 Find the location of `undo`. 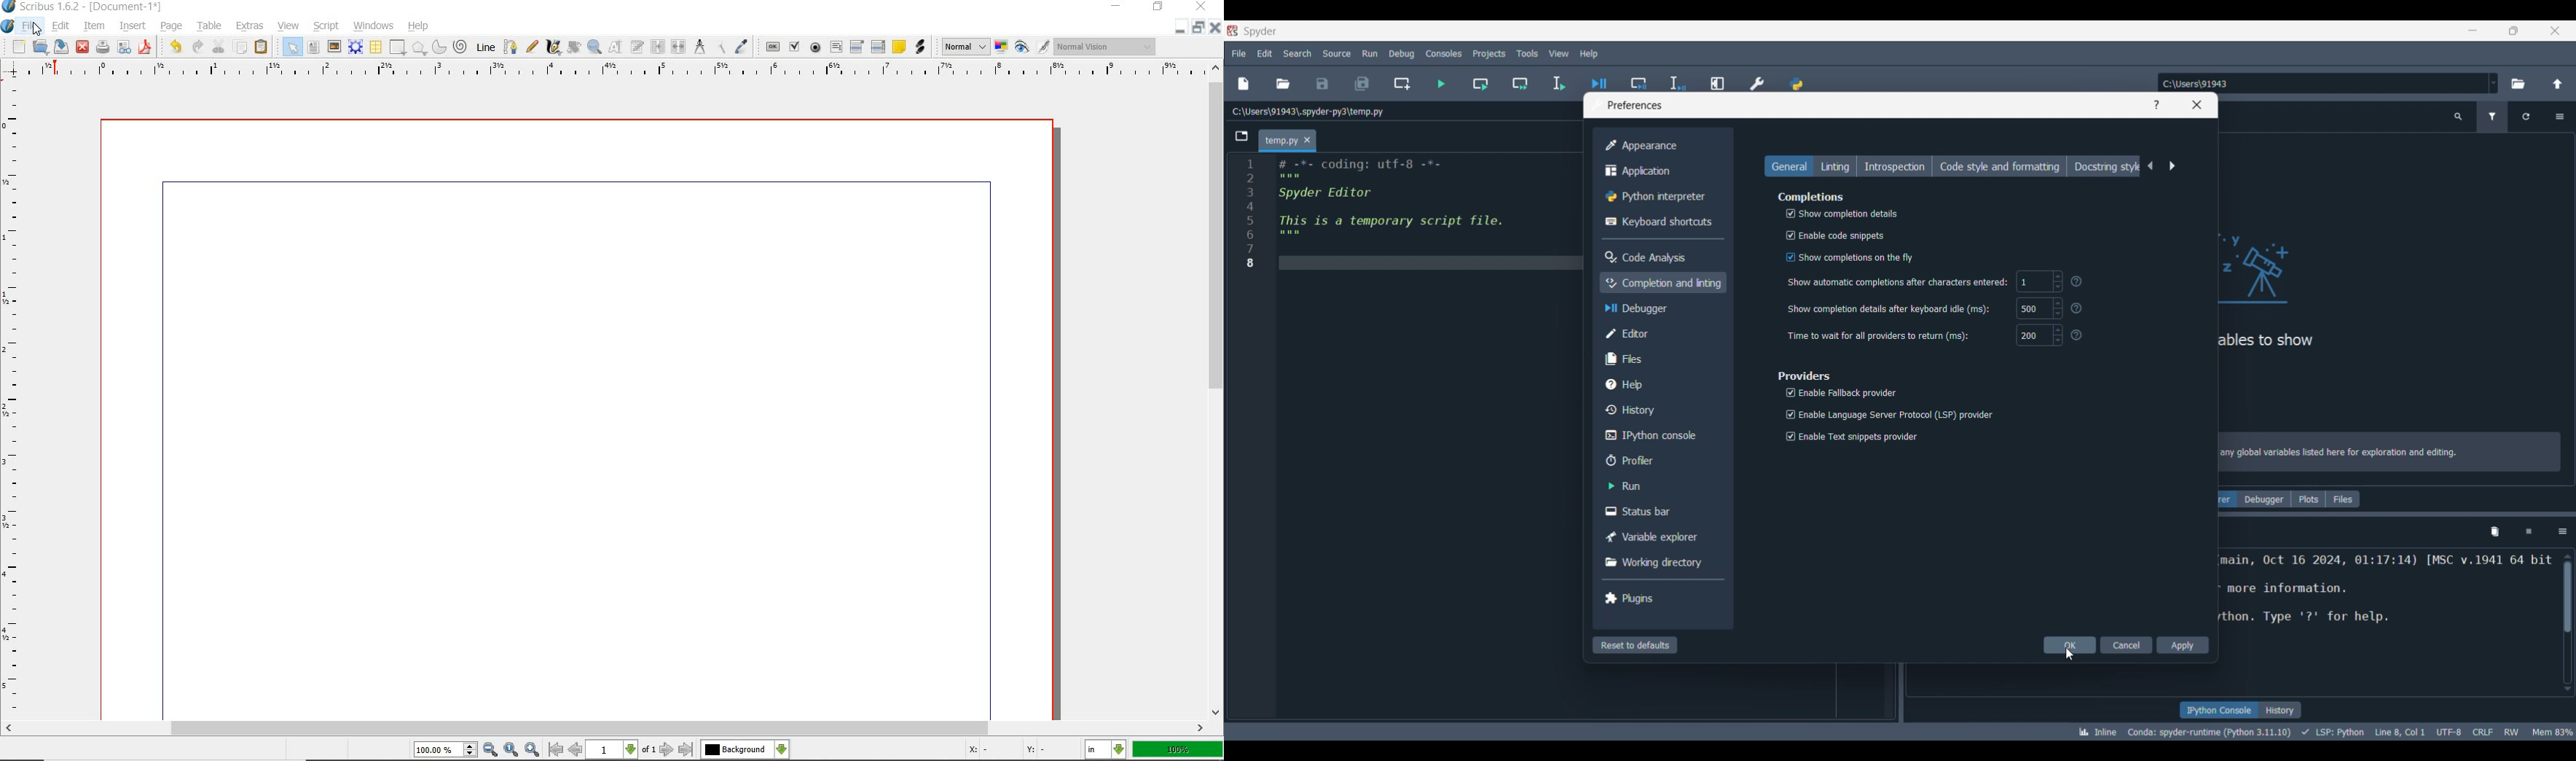

undo is located at coordinates (175, 47).